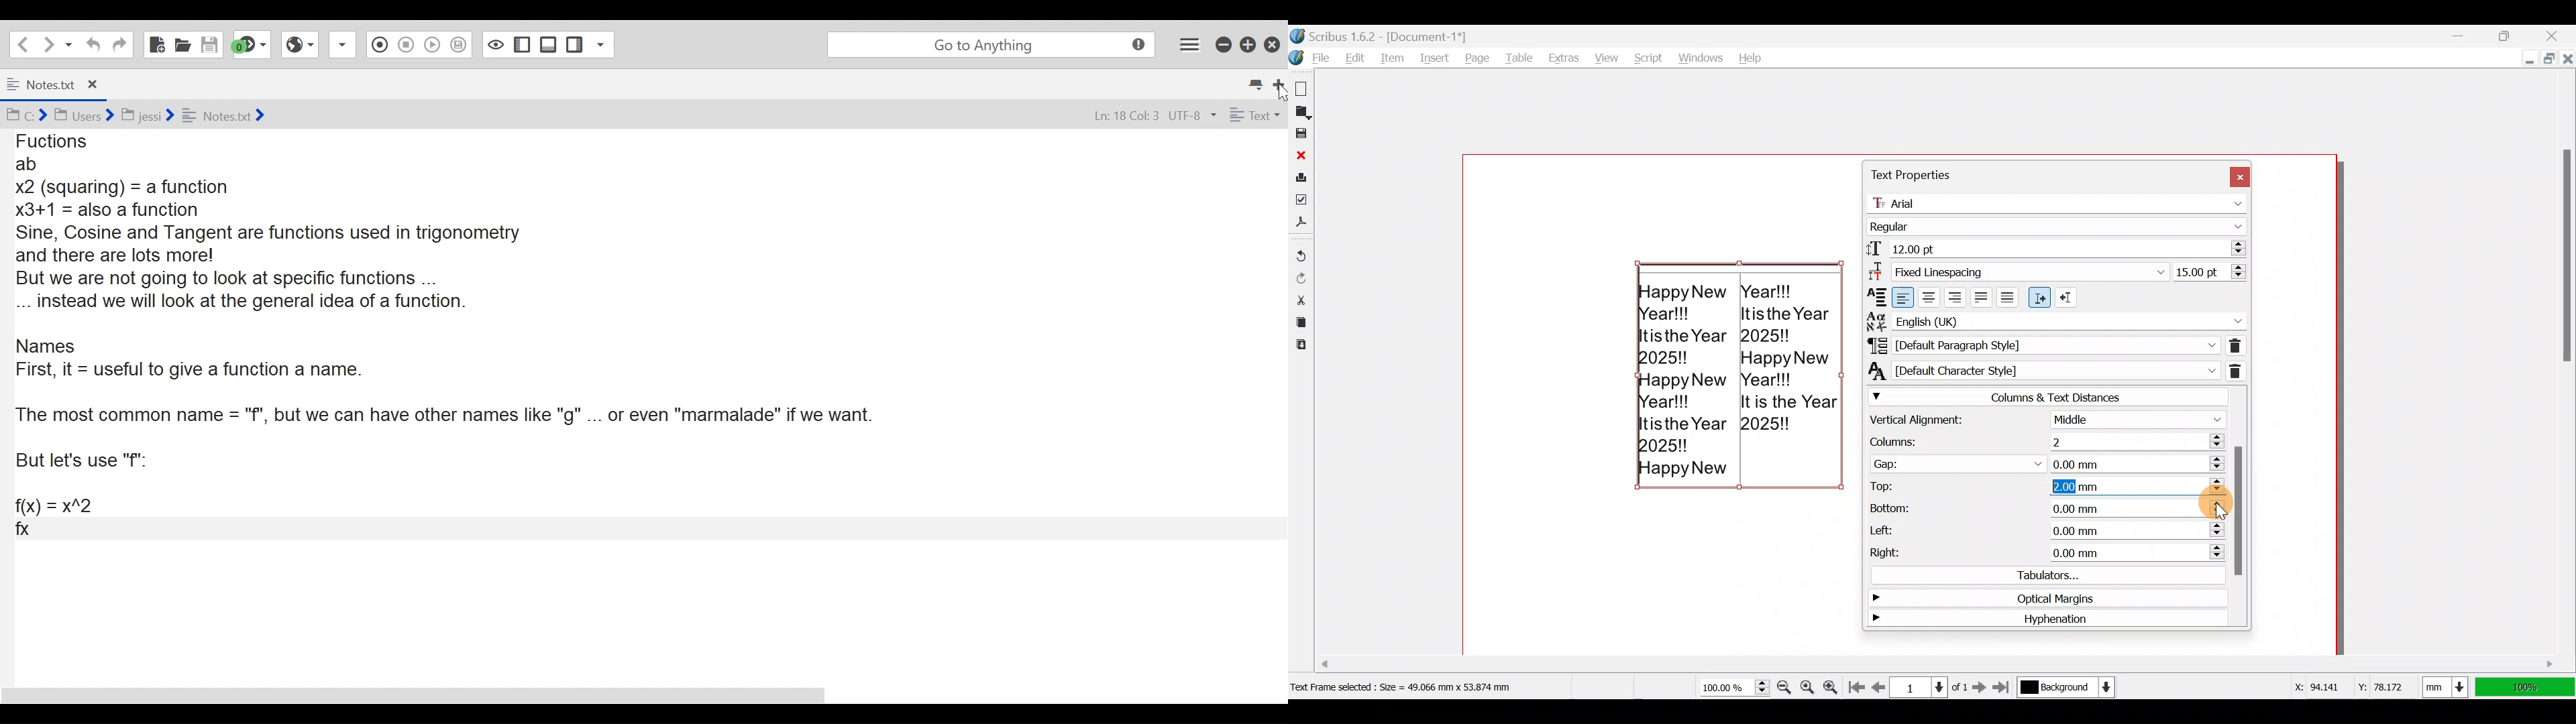 The width and height of the screenshot is (2576, 728). What do you see at coordinates (2060, 200) in the screenshot?
I see `Font name` at bounding box center [2060, 200].